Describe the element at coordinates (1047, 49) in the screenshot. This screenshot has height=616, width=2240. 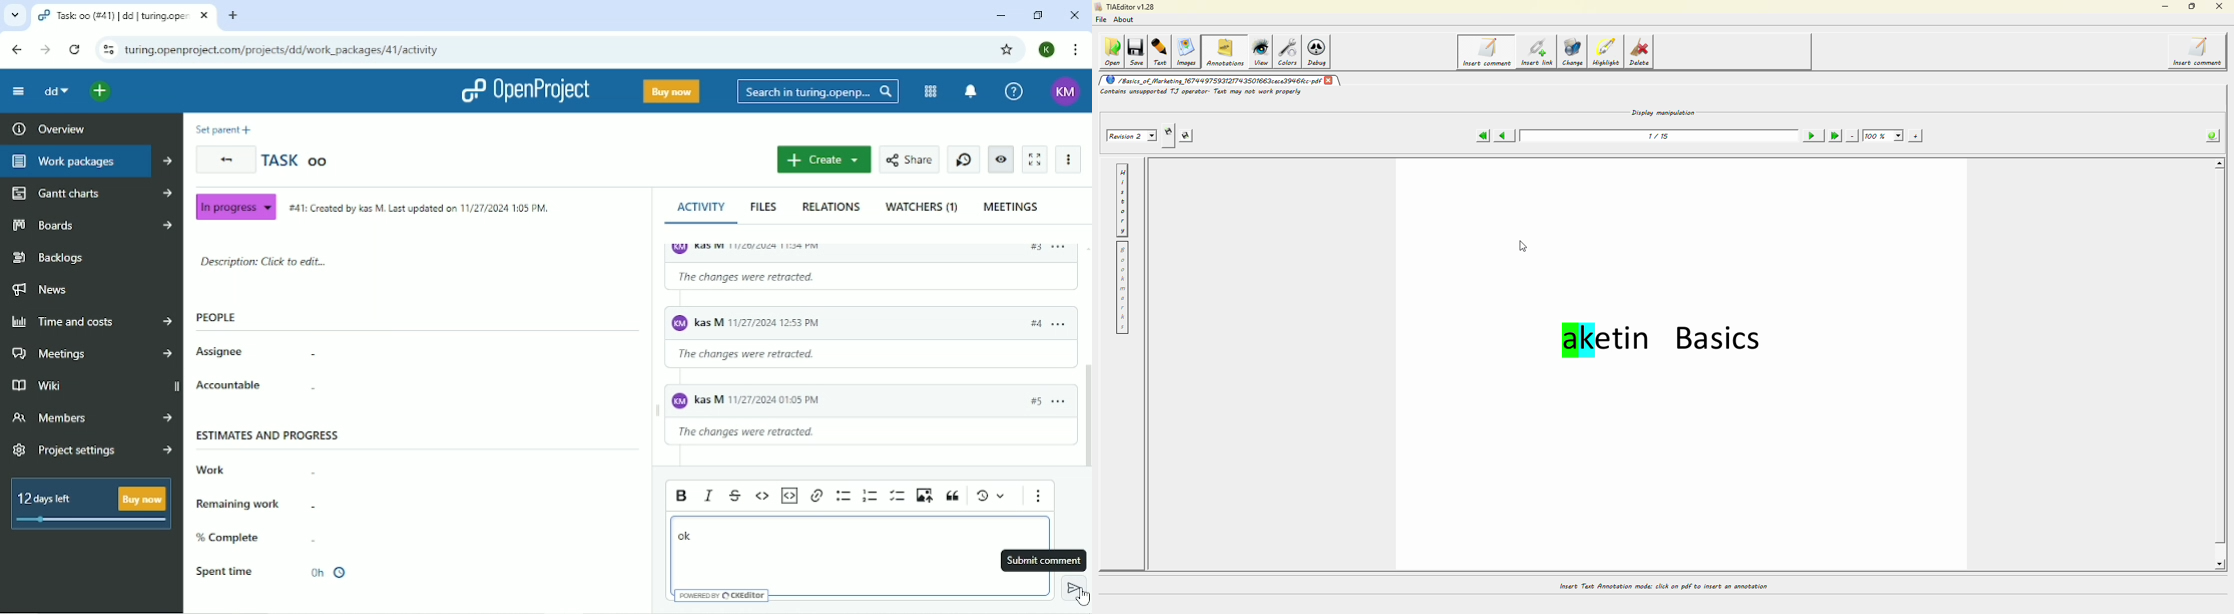
I see `K` at that location.